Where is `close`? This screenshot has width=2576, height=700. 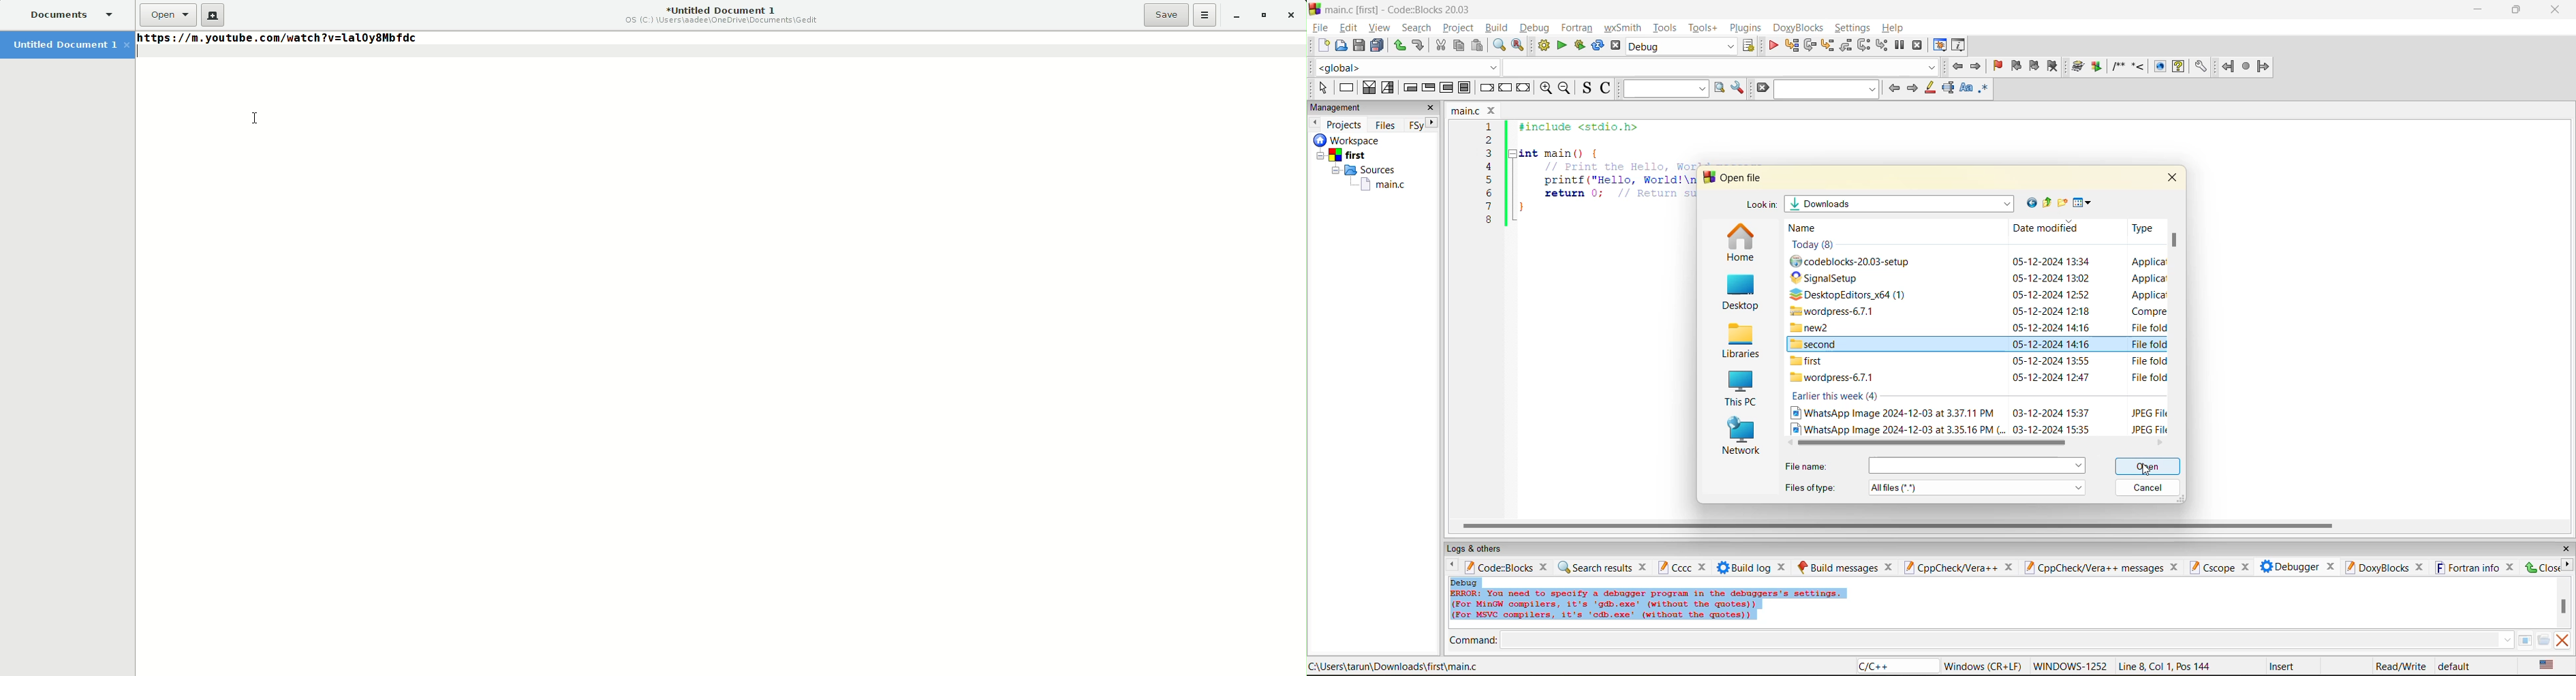
close is located at coordinates (1493, 110).